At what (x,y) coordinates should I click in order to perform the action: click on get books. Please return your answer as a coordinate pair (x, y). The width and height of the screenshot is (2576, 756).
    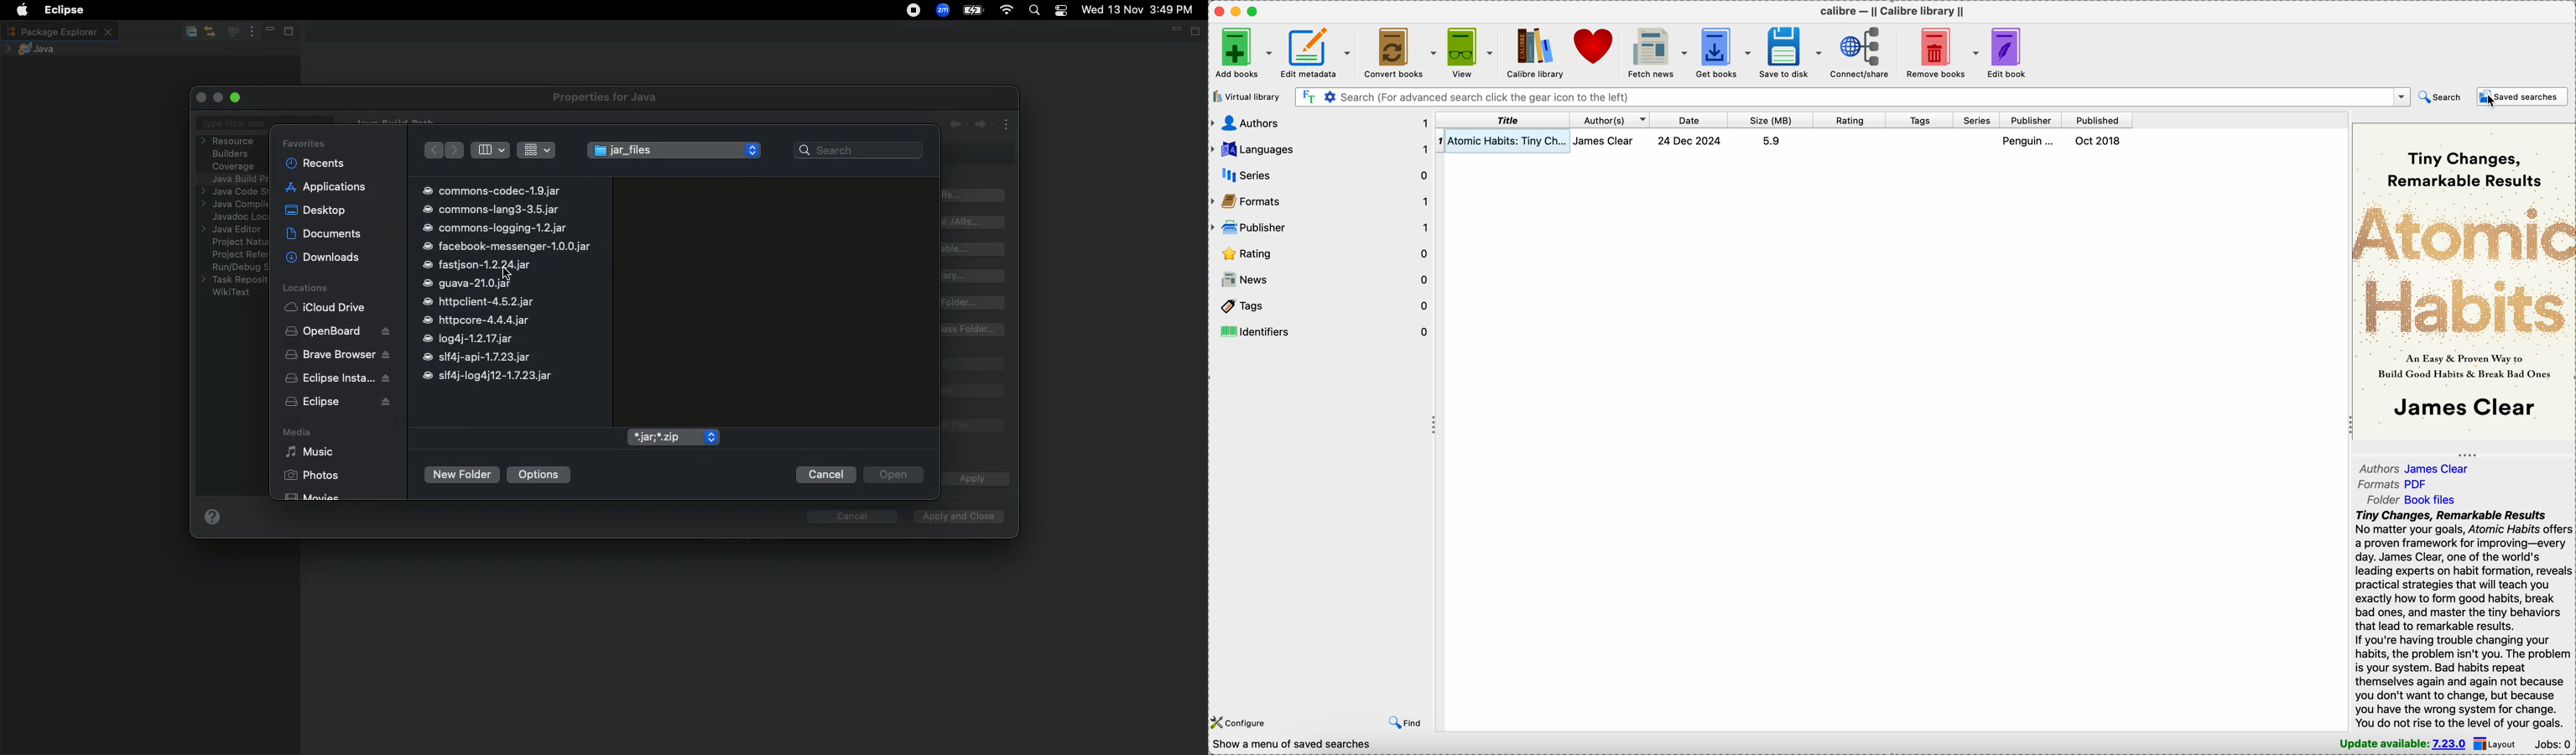
    Looking at the image, I should click on (1725, 52).